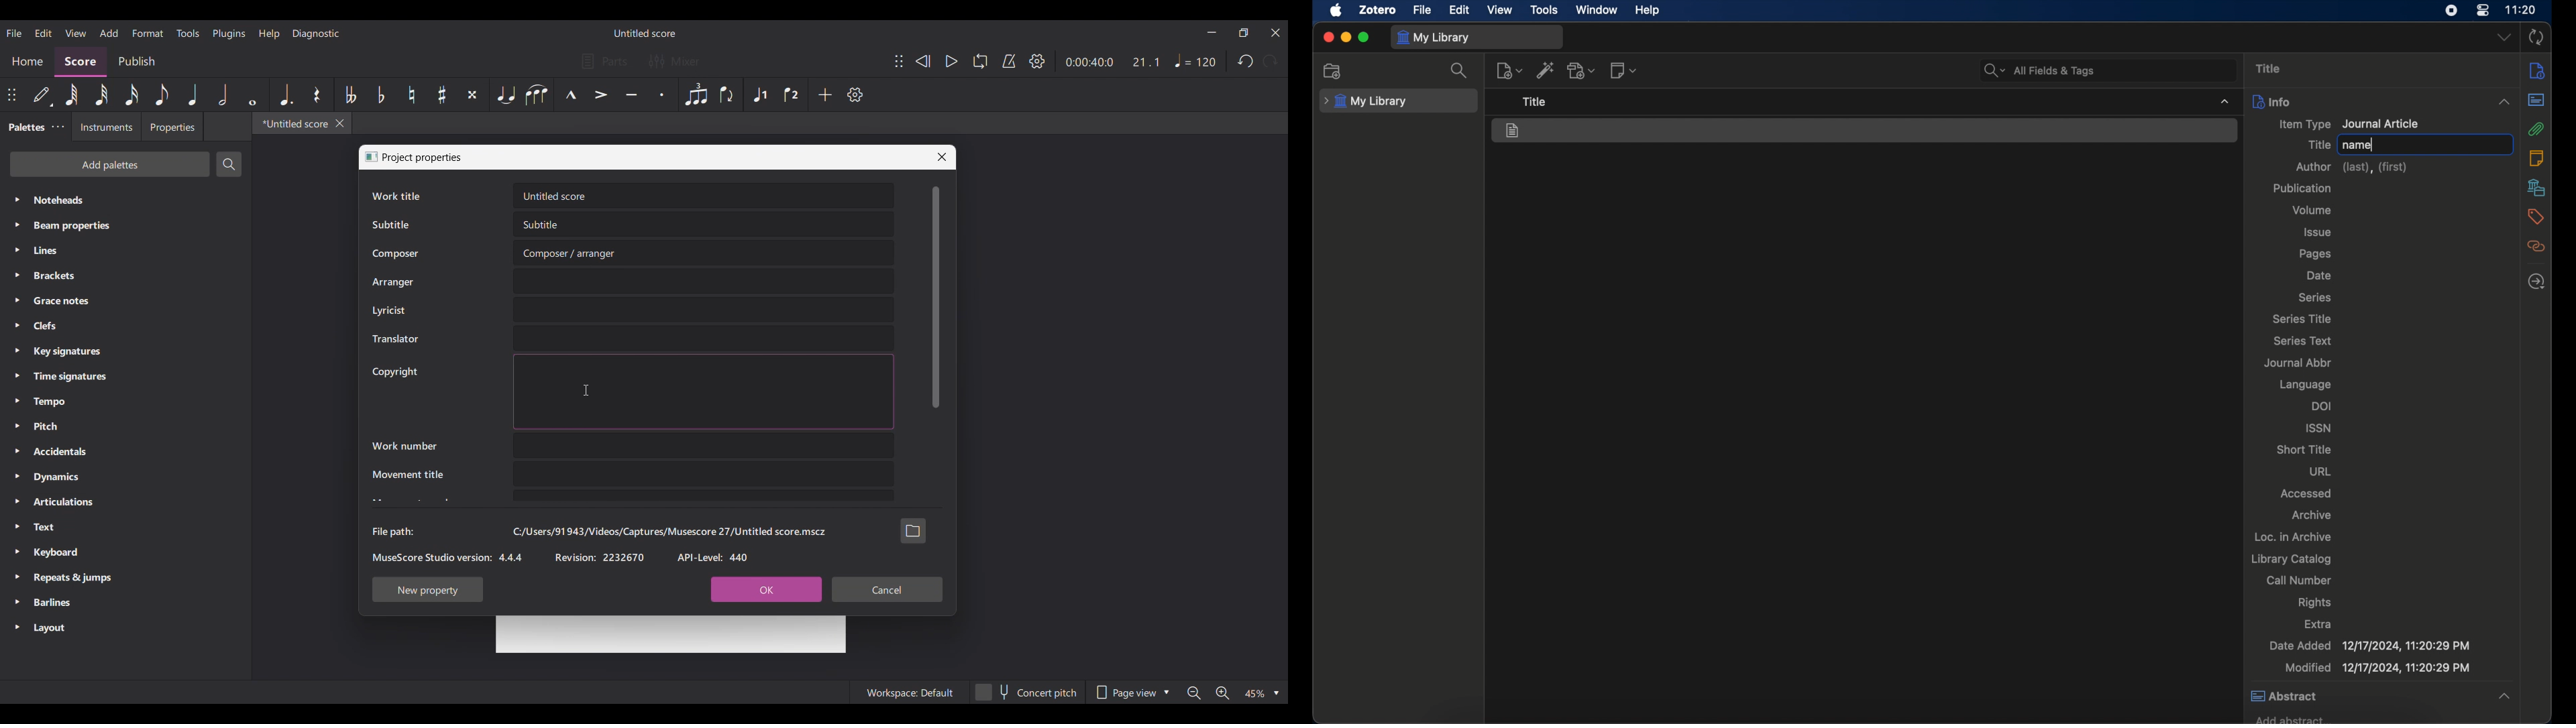 This screenshot has width=2576, height=728. Describe the element at coordinates (2303, 341) in the screenshot. I see `series text` at that location.